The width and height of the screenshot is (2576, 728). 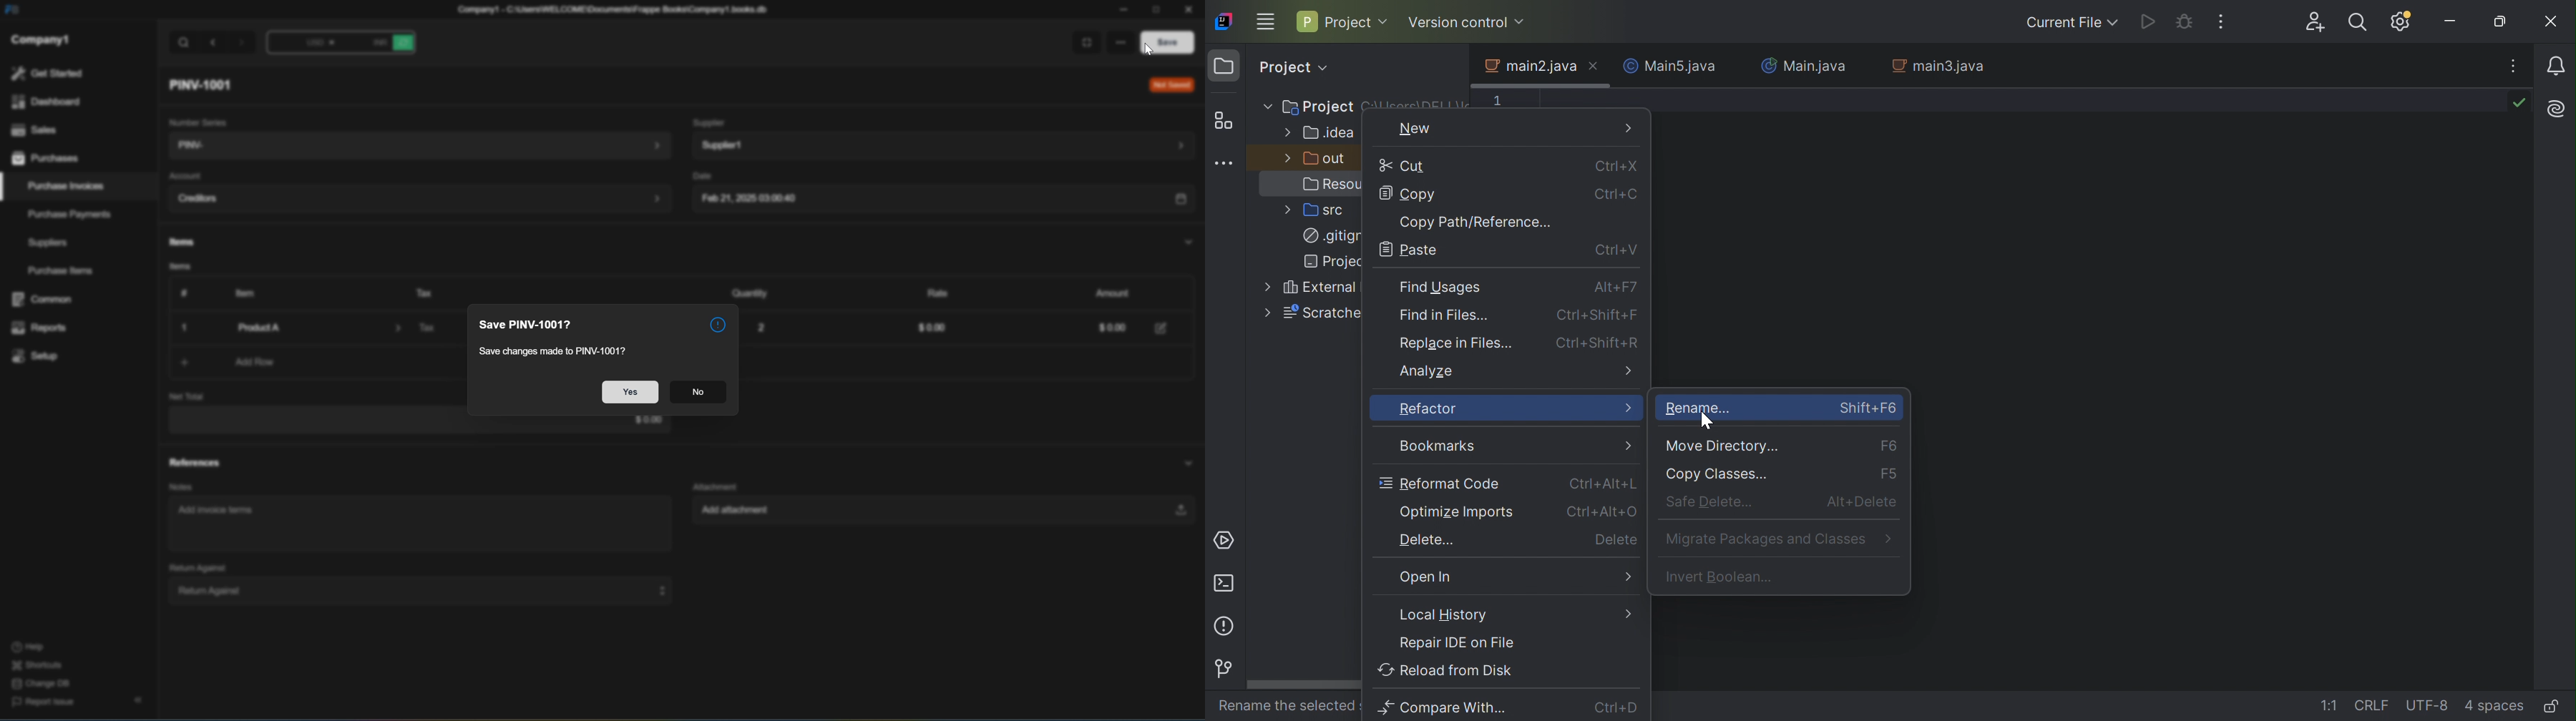 What do you see at coordinates (941, 200) in the screenshot?
I see `Feb 21, 2025 03:00:40` at bounding box center [941, 200].